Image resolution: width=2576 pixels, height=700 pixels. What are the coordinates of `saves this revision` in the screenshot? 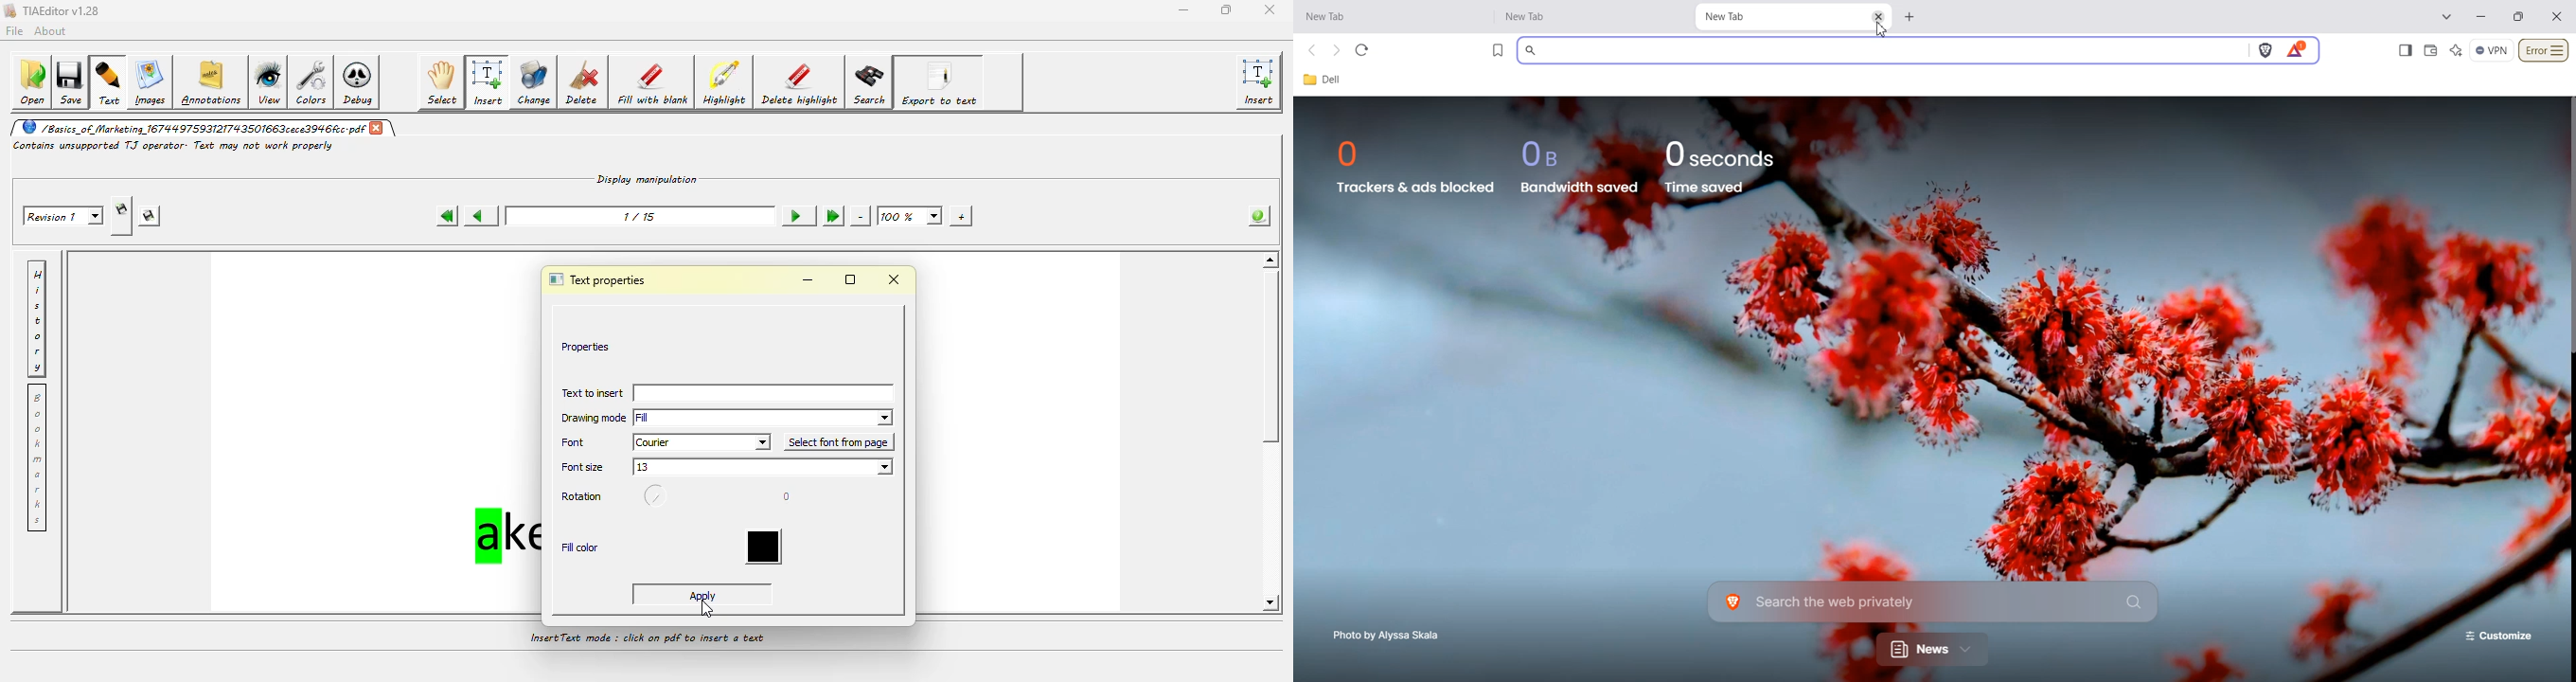 It's located at (151, 217).